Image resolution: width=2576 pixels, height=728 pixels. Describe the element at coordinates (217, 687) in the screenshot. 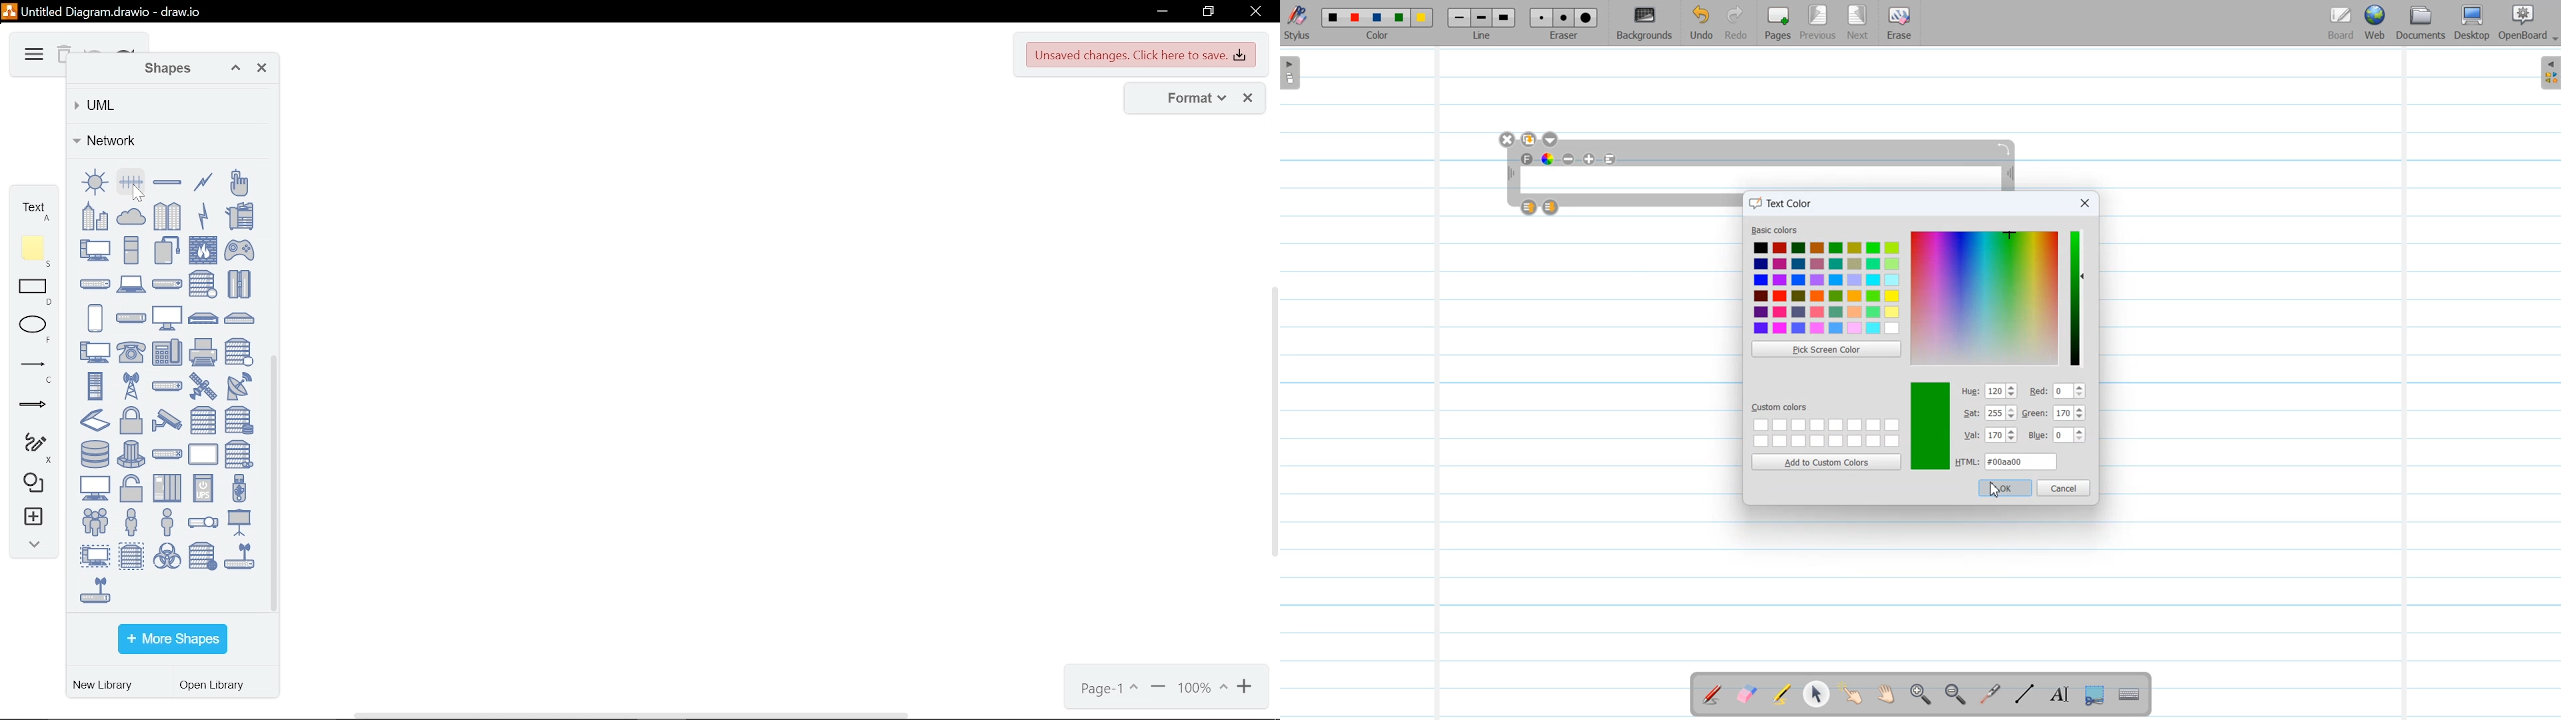

I see `open library` at that location.